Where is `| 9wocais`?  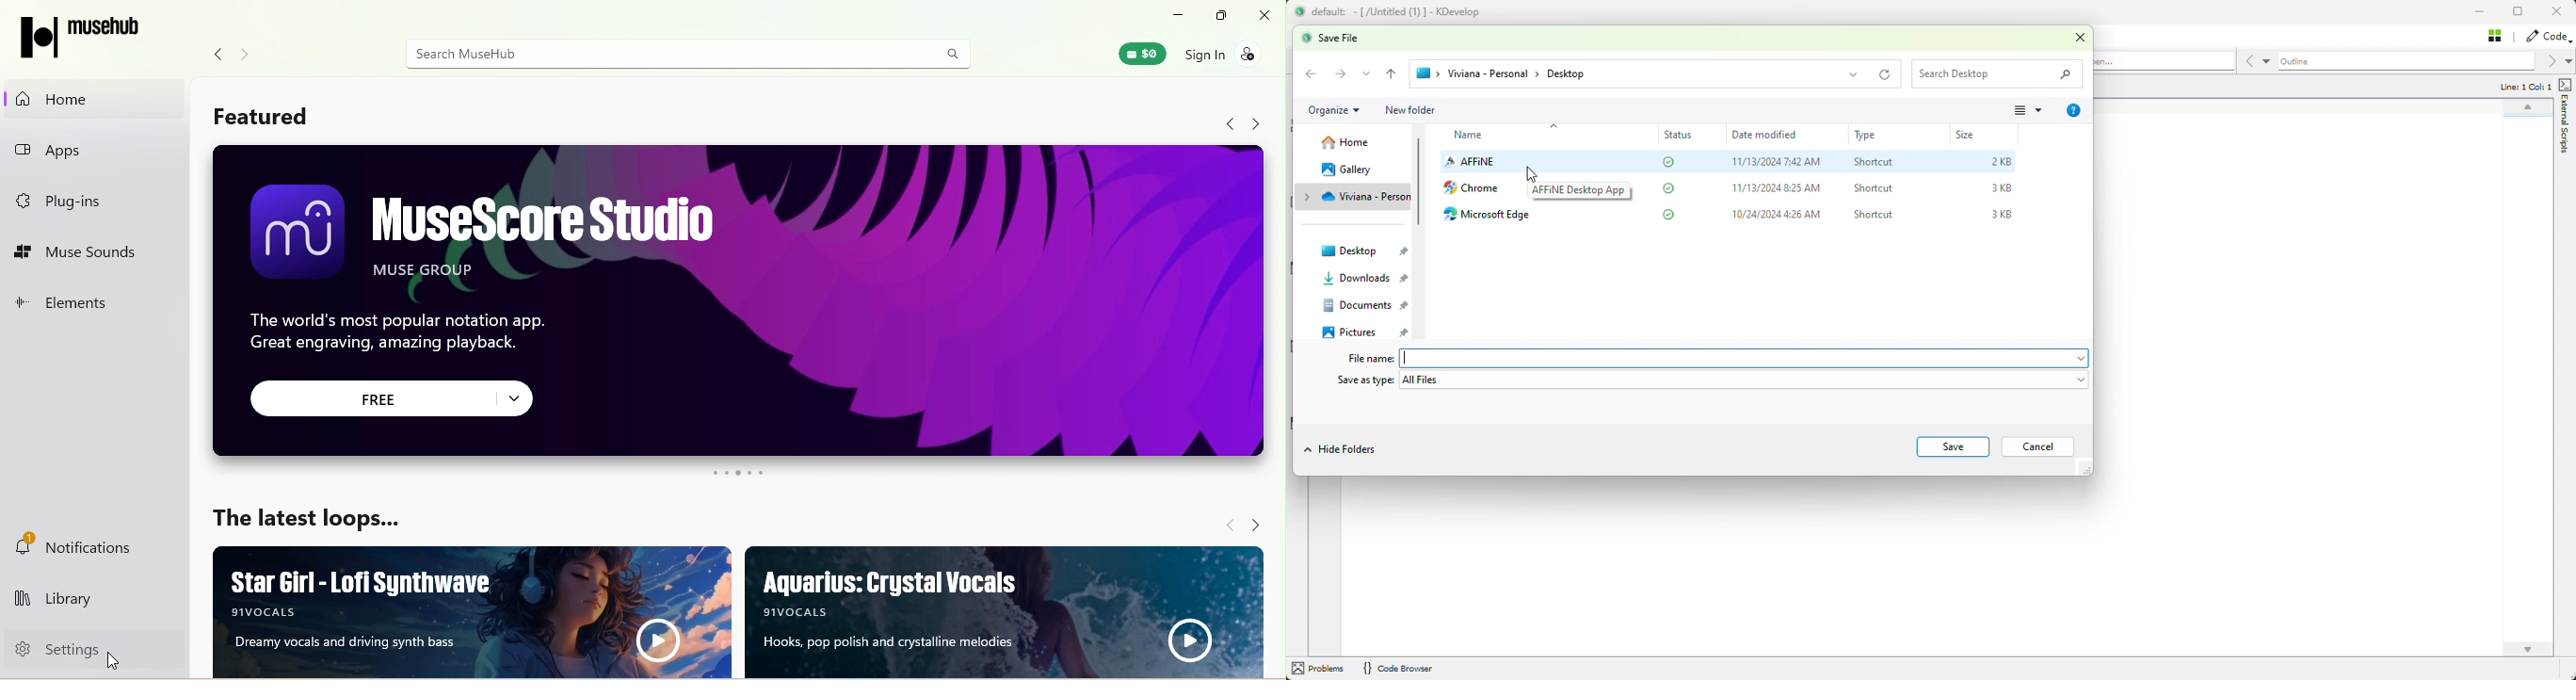 | 9wocais is located at coordinates (795, 612).